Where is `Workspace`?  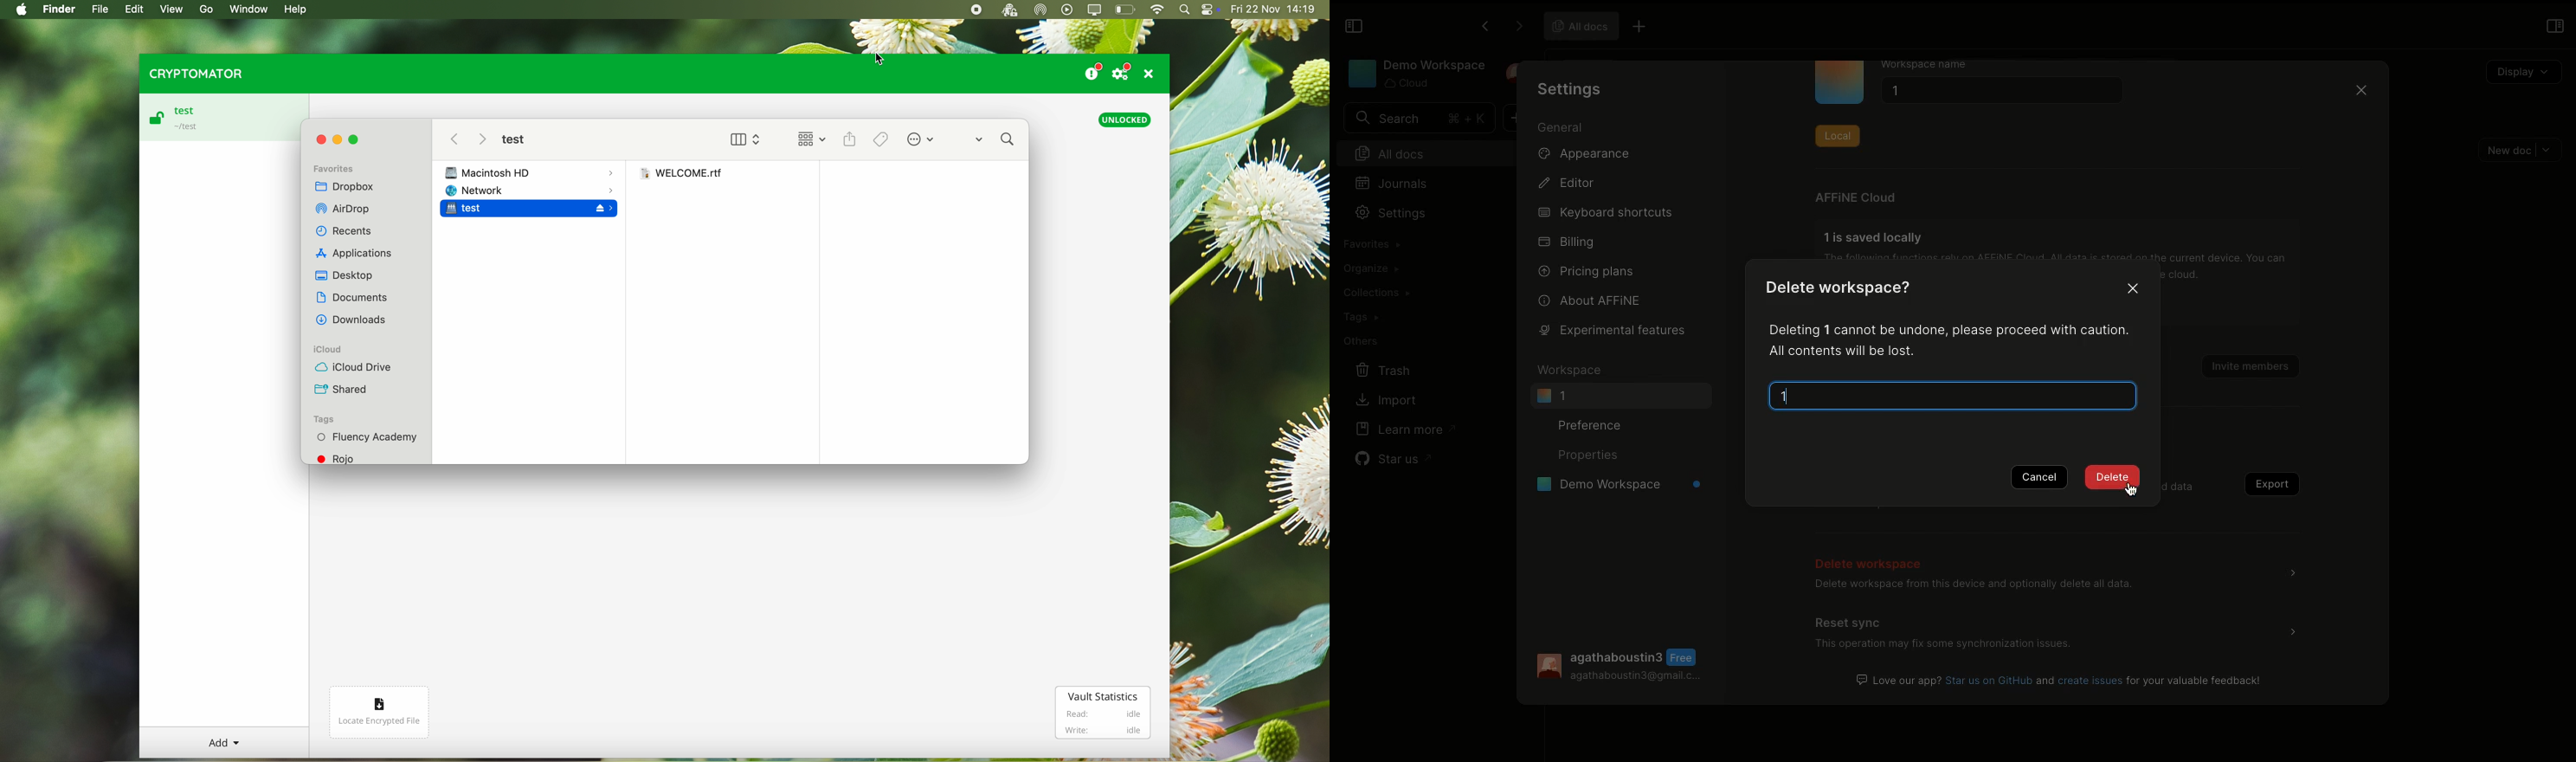
Workspace is located at coordinates (1414, 74).